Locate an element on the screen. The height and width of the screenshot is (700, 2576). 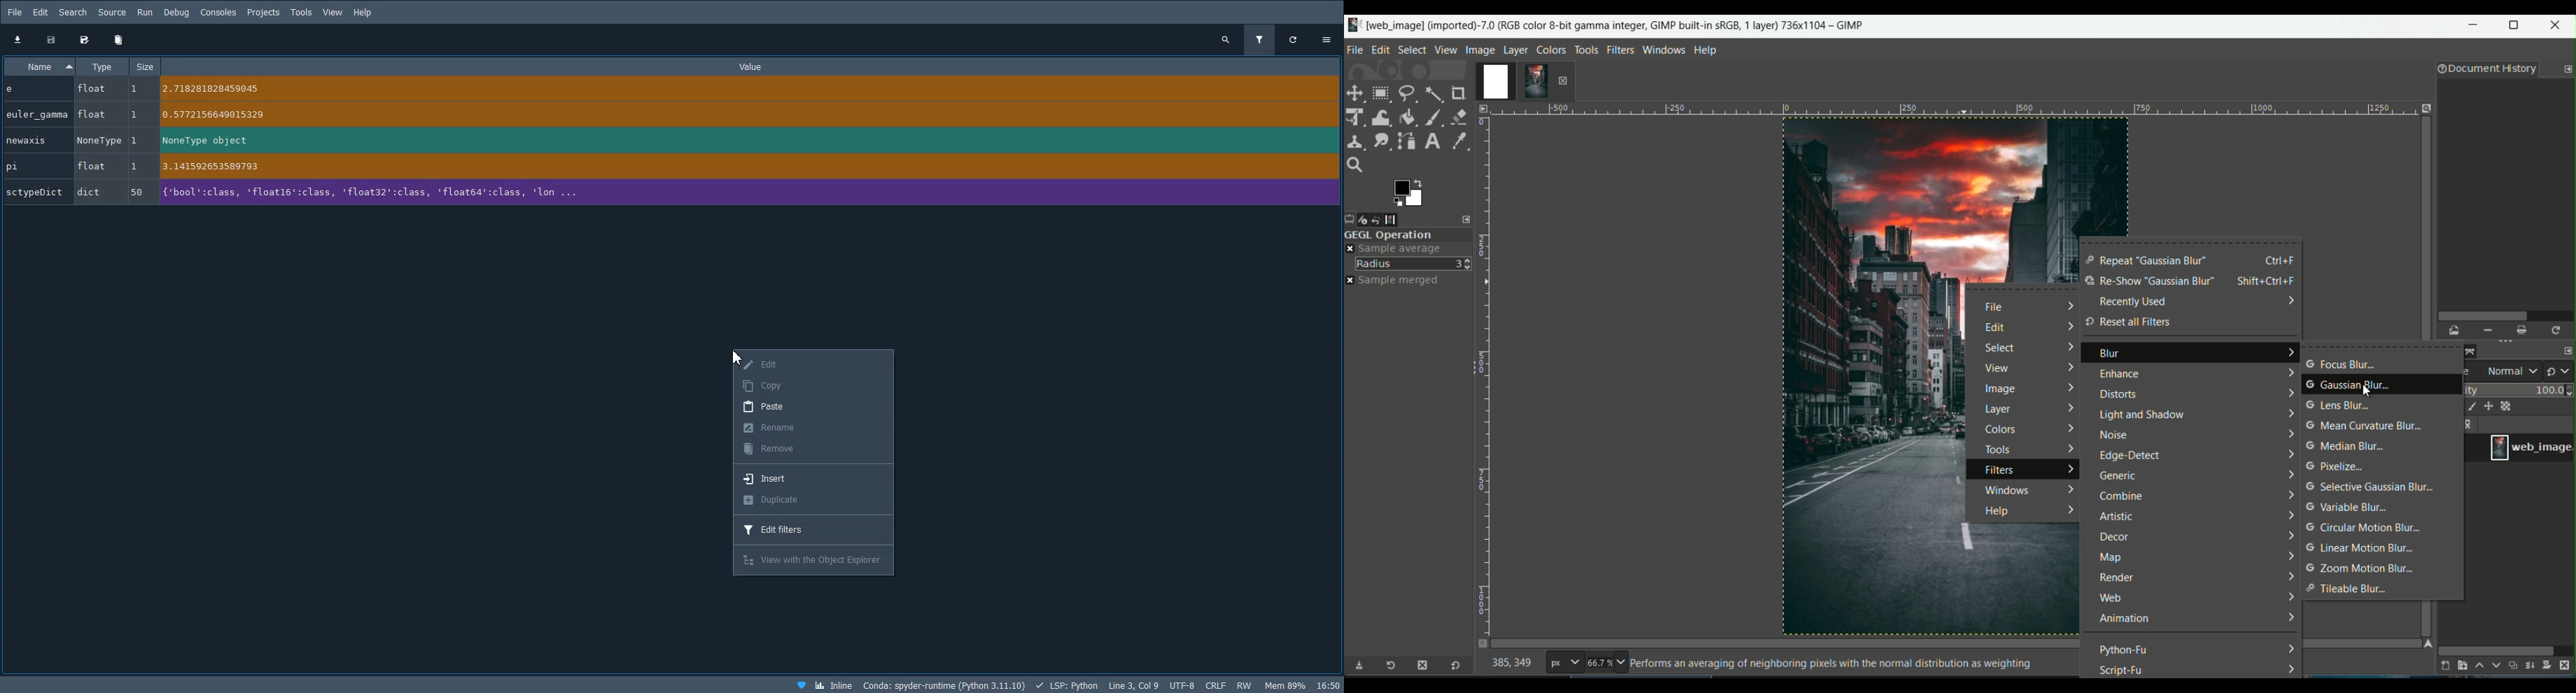
Projects is located at coordinates (263, 11).